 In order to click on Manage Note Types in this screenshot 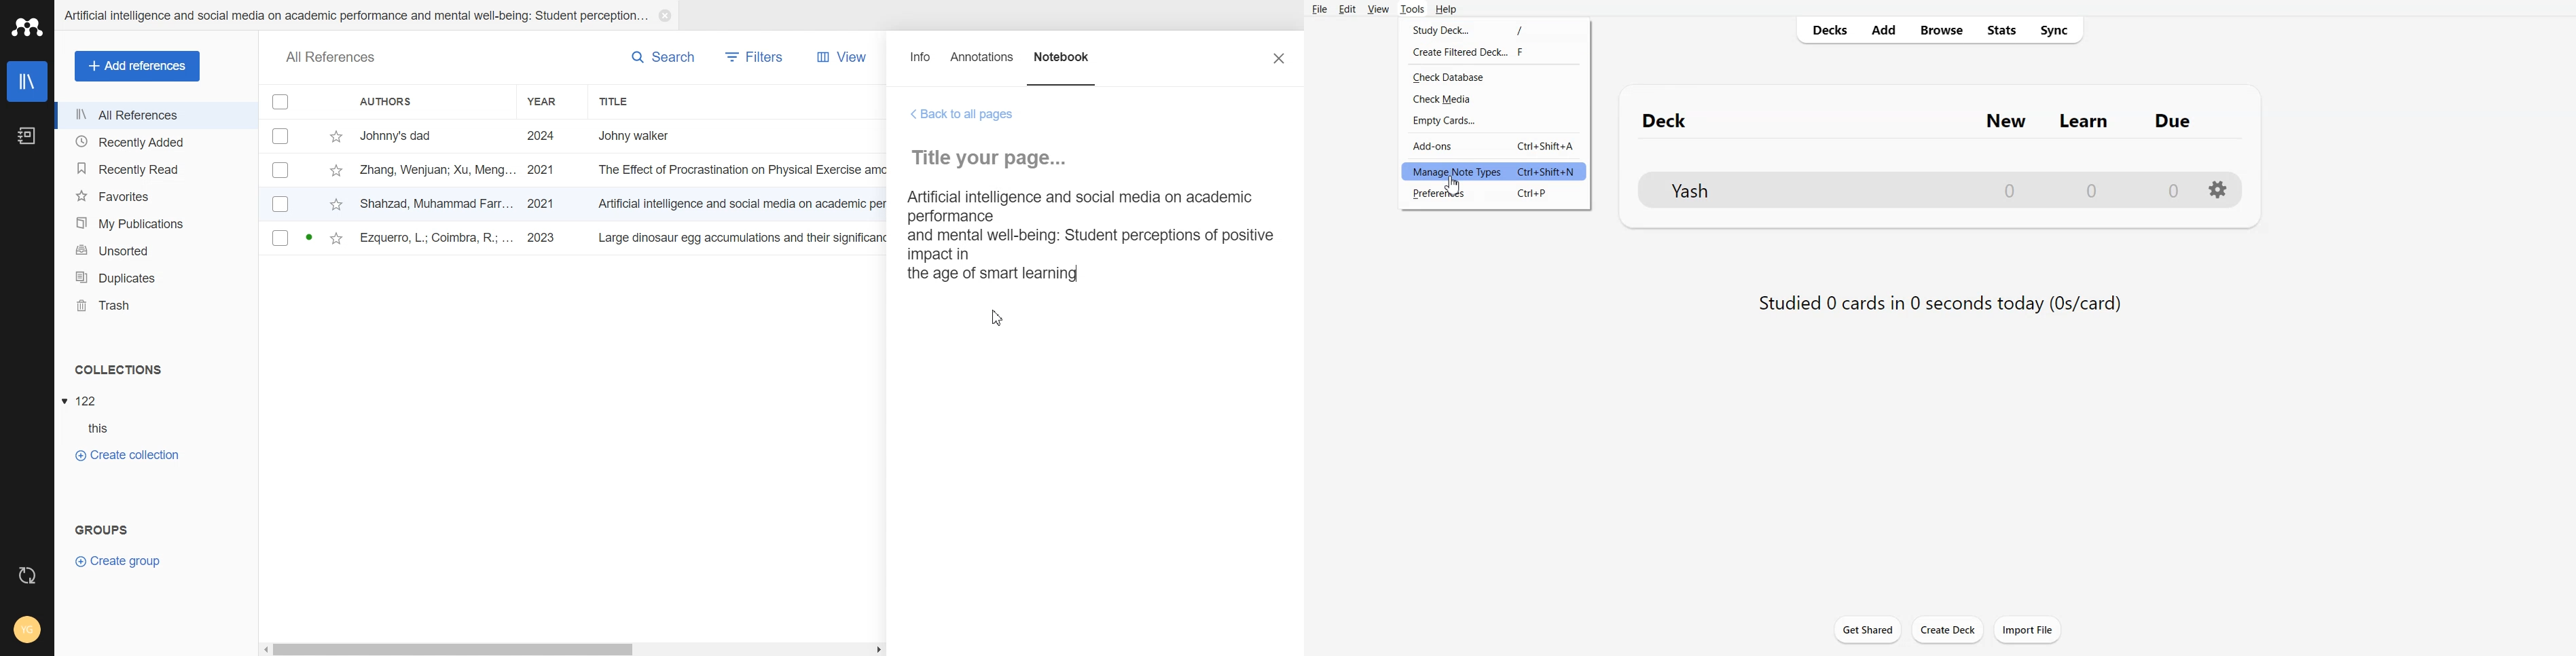, I will do `click(1493, 172)`.